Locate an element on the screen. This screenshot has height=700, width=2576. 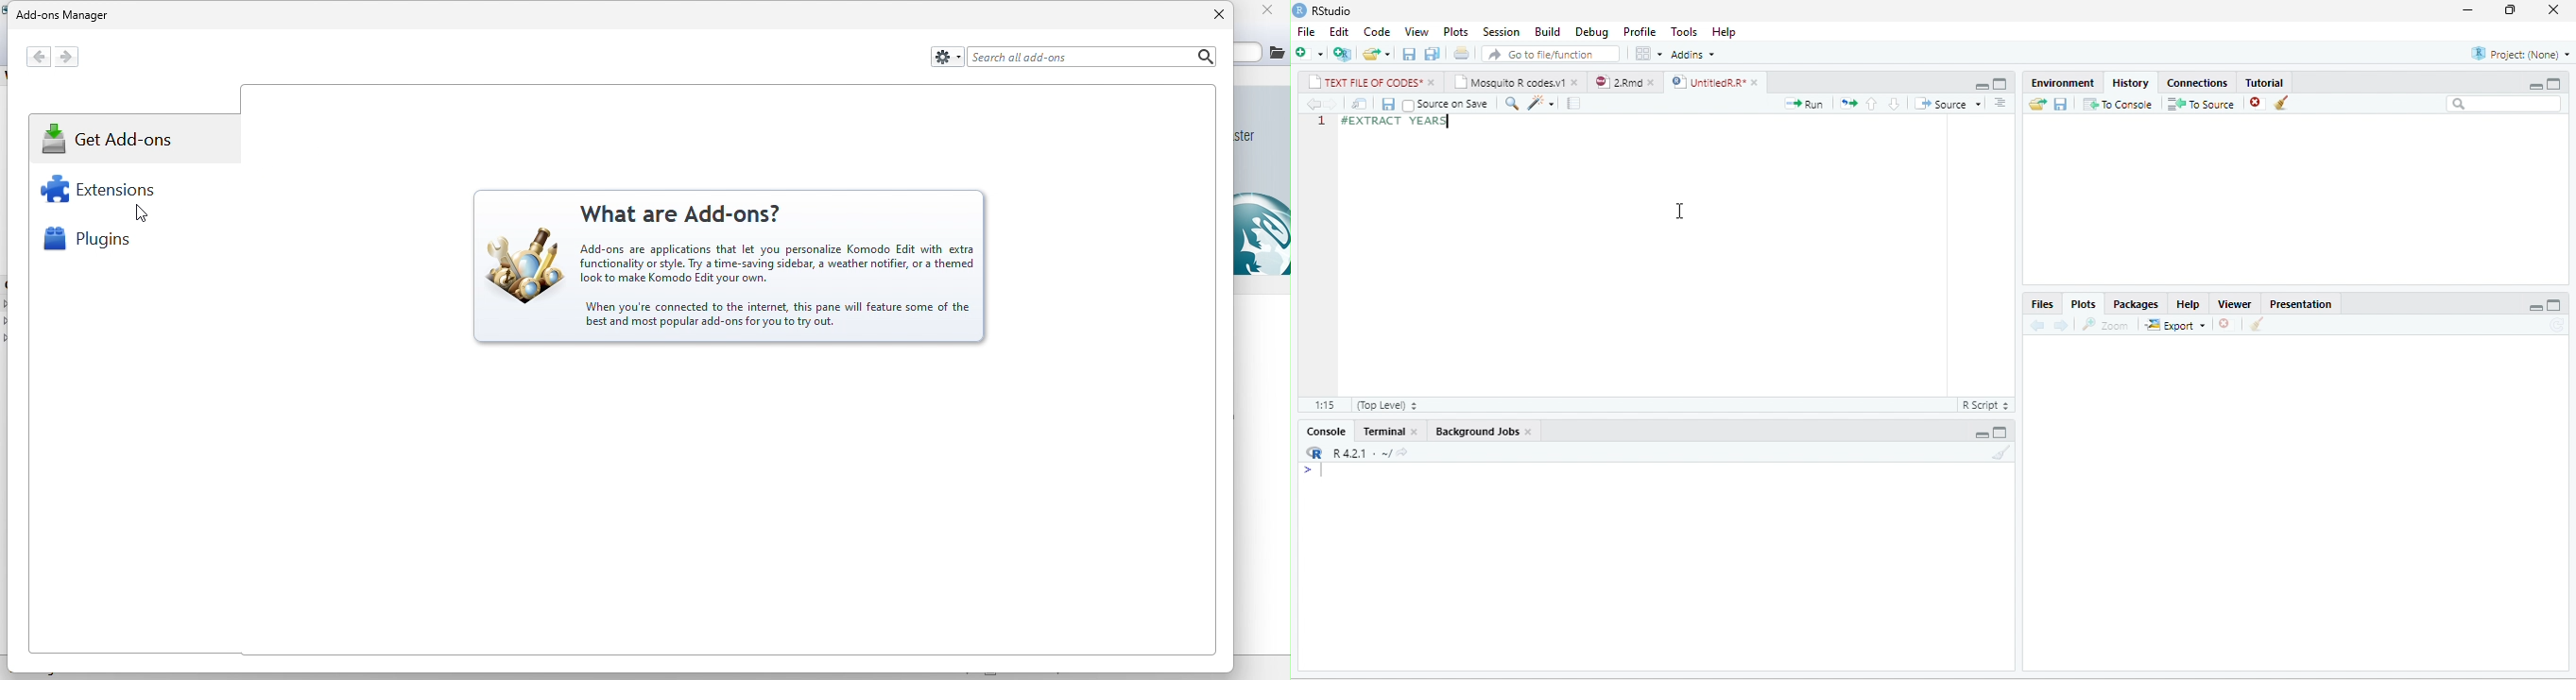
minimize is located at coordinates (2536, 86).